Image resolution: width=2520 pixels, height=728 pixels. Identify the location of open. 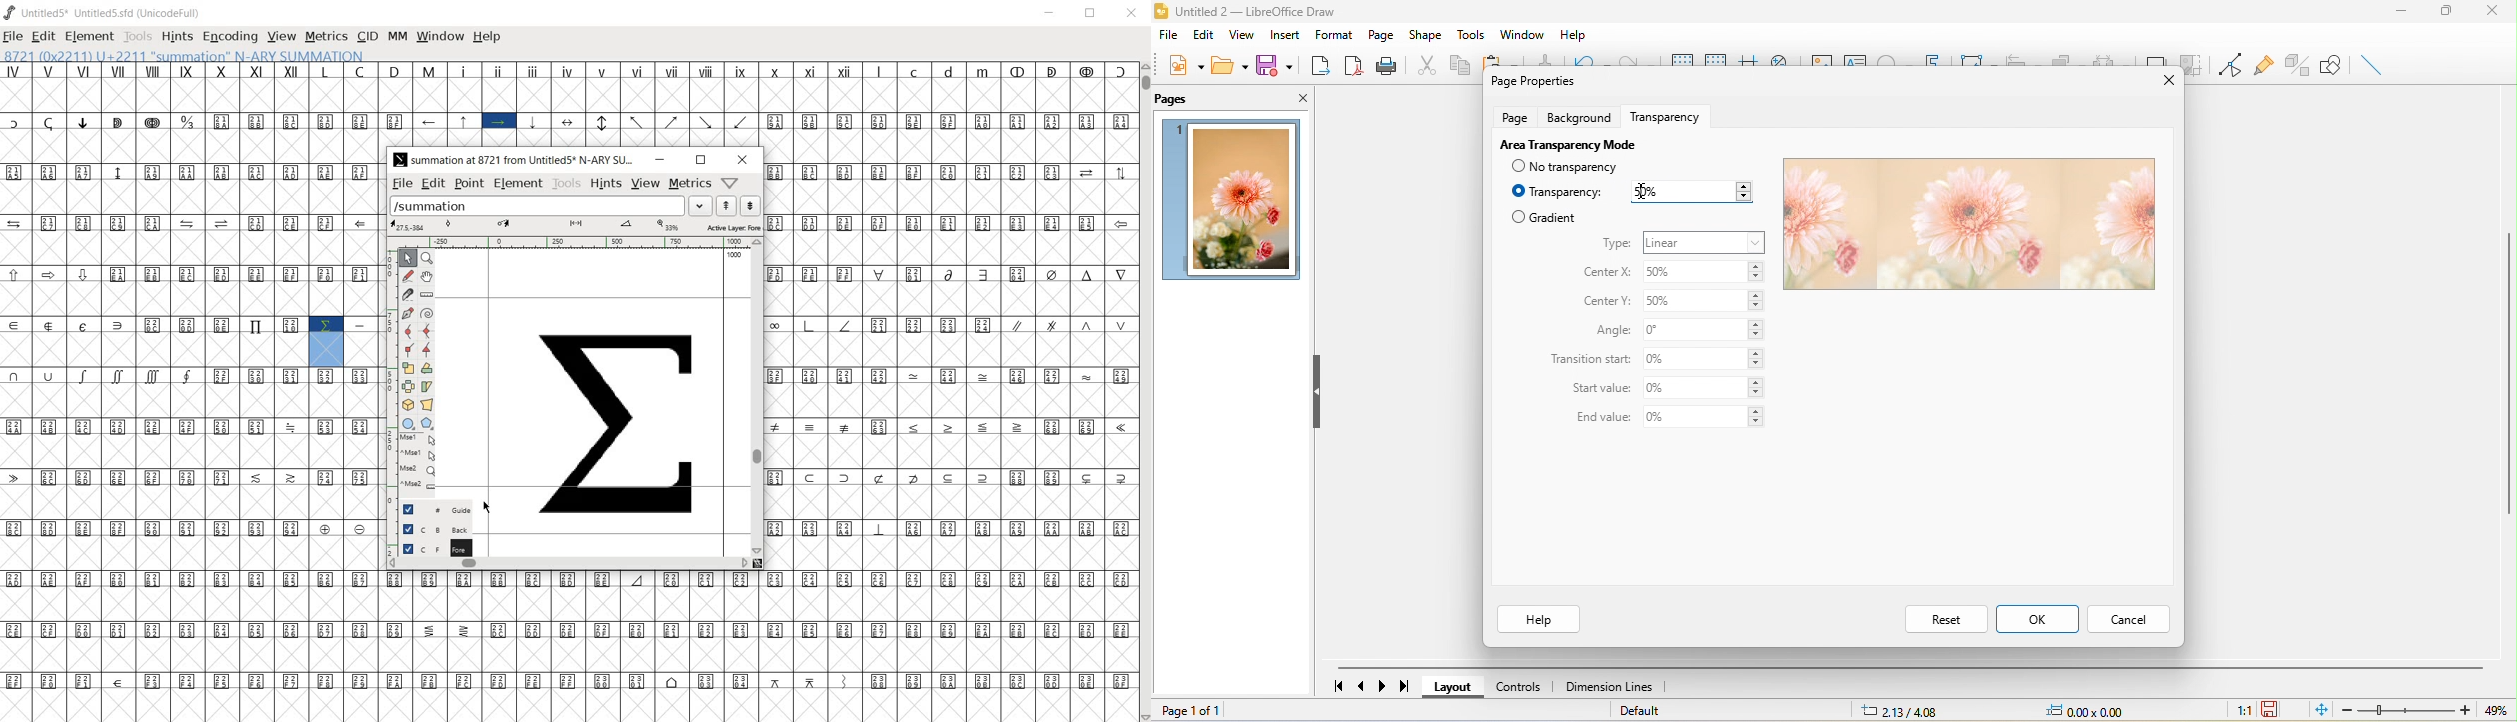
(1228, 65).